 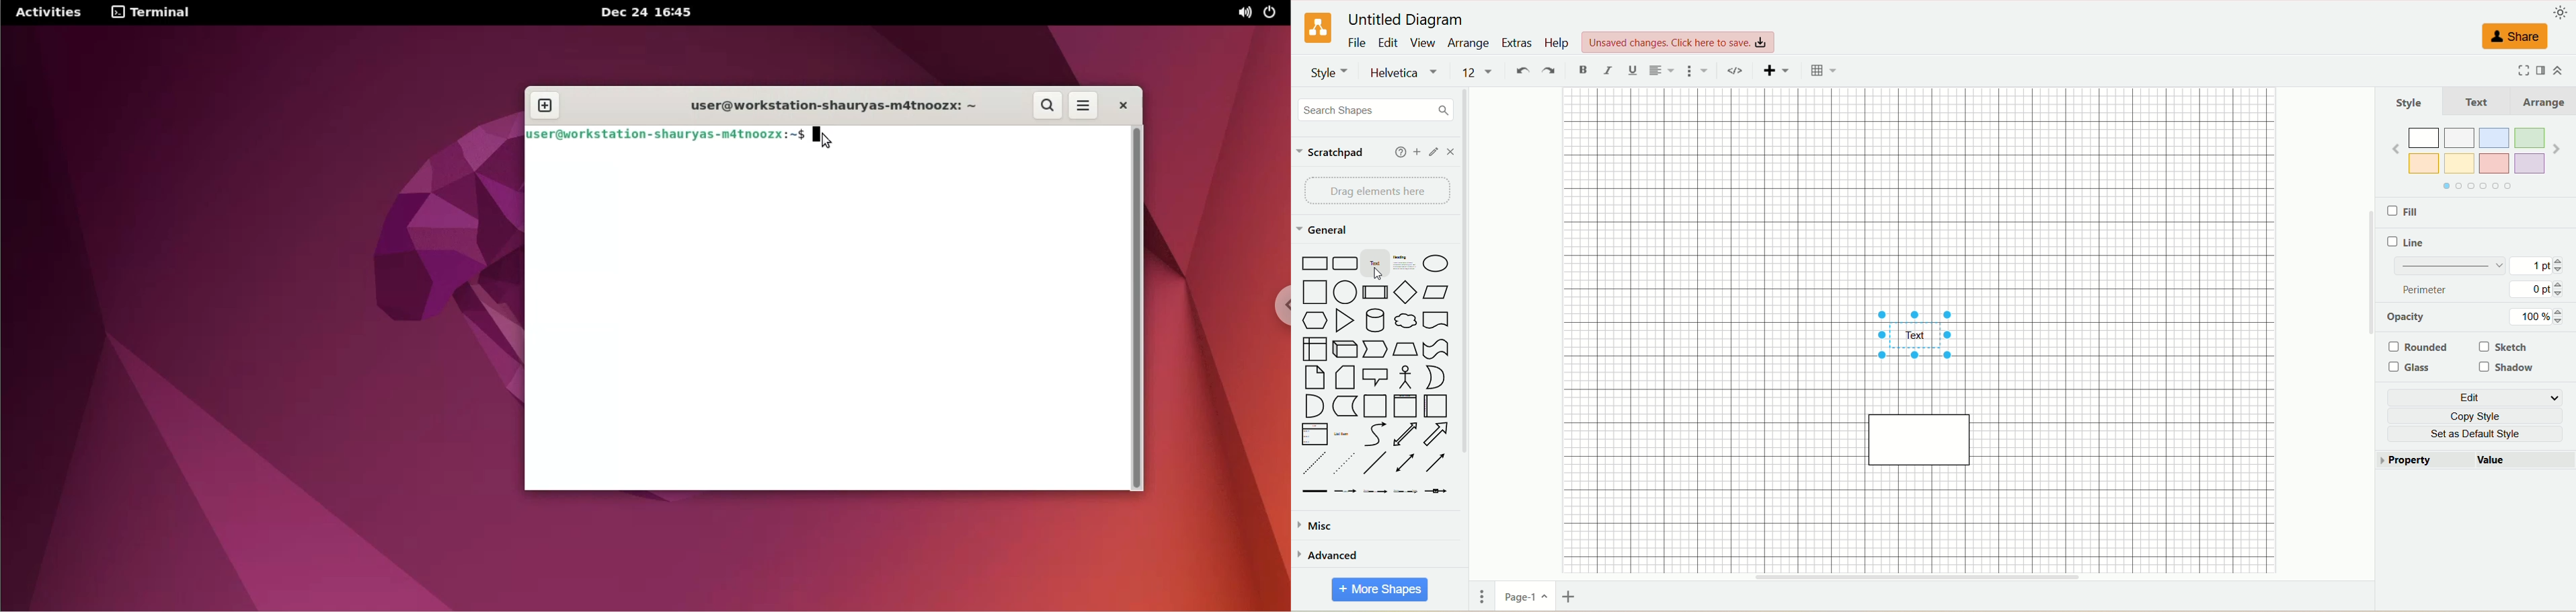 What do you see at coordinates (1377, 376) in the screenshot?
I see `callout` at bounding box center [1377, 376].